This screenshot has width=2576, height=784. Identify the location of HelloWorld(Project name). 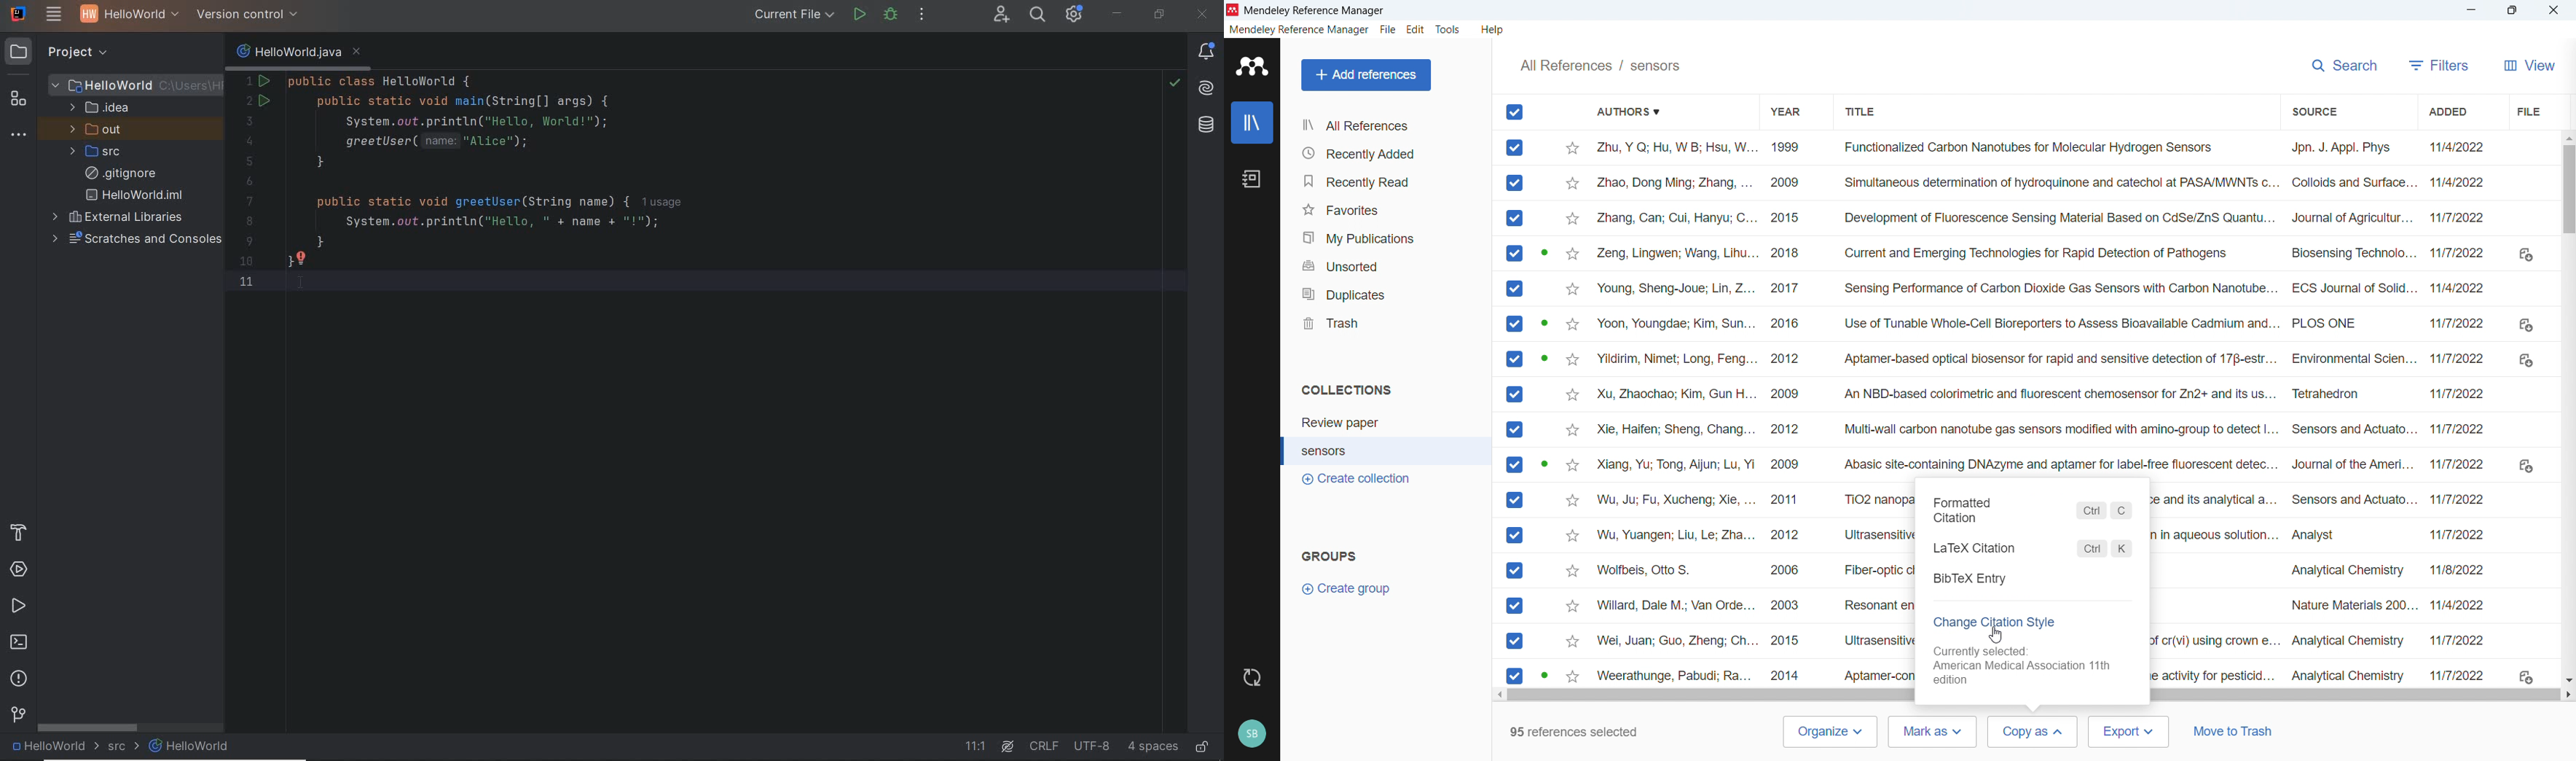
(126, 16).